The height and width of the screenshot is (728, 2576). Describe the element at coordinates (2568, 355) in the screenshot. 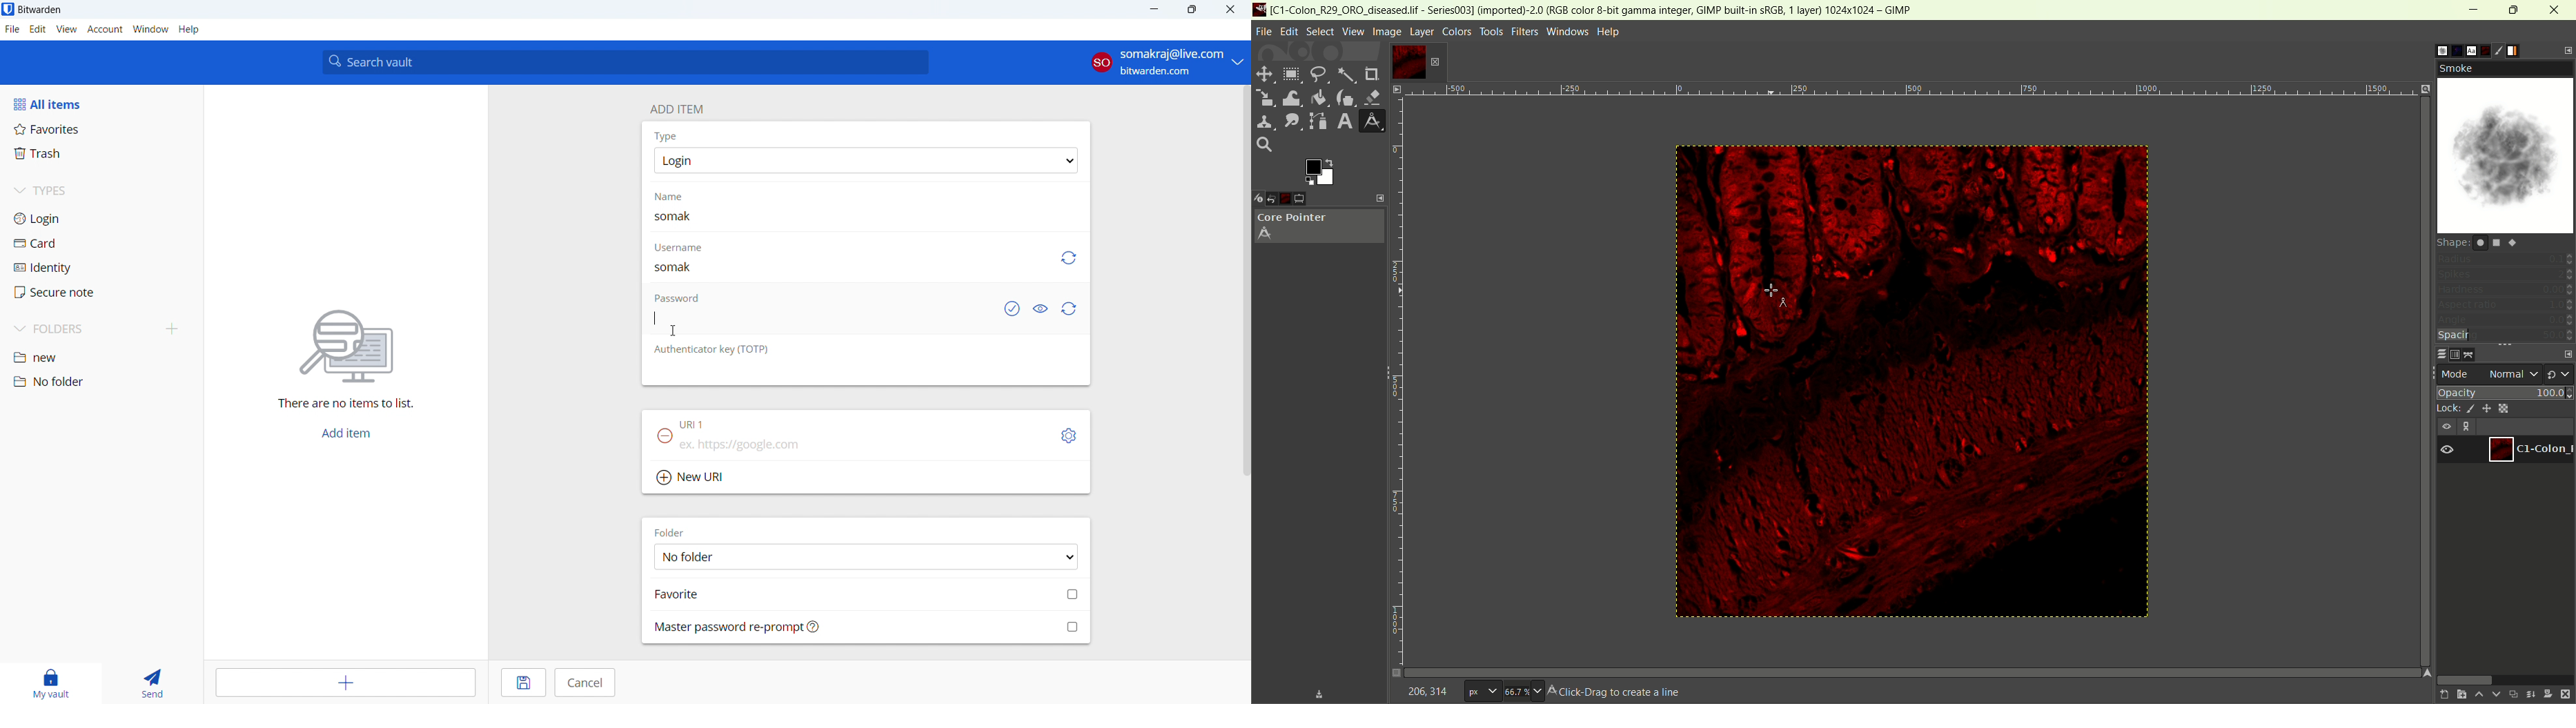

I see `configure this tab` at that location.